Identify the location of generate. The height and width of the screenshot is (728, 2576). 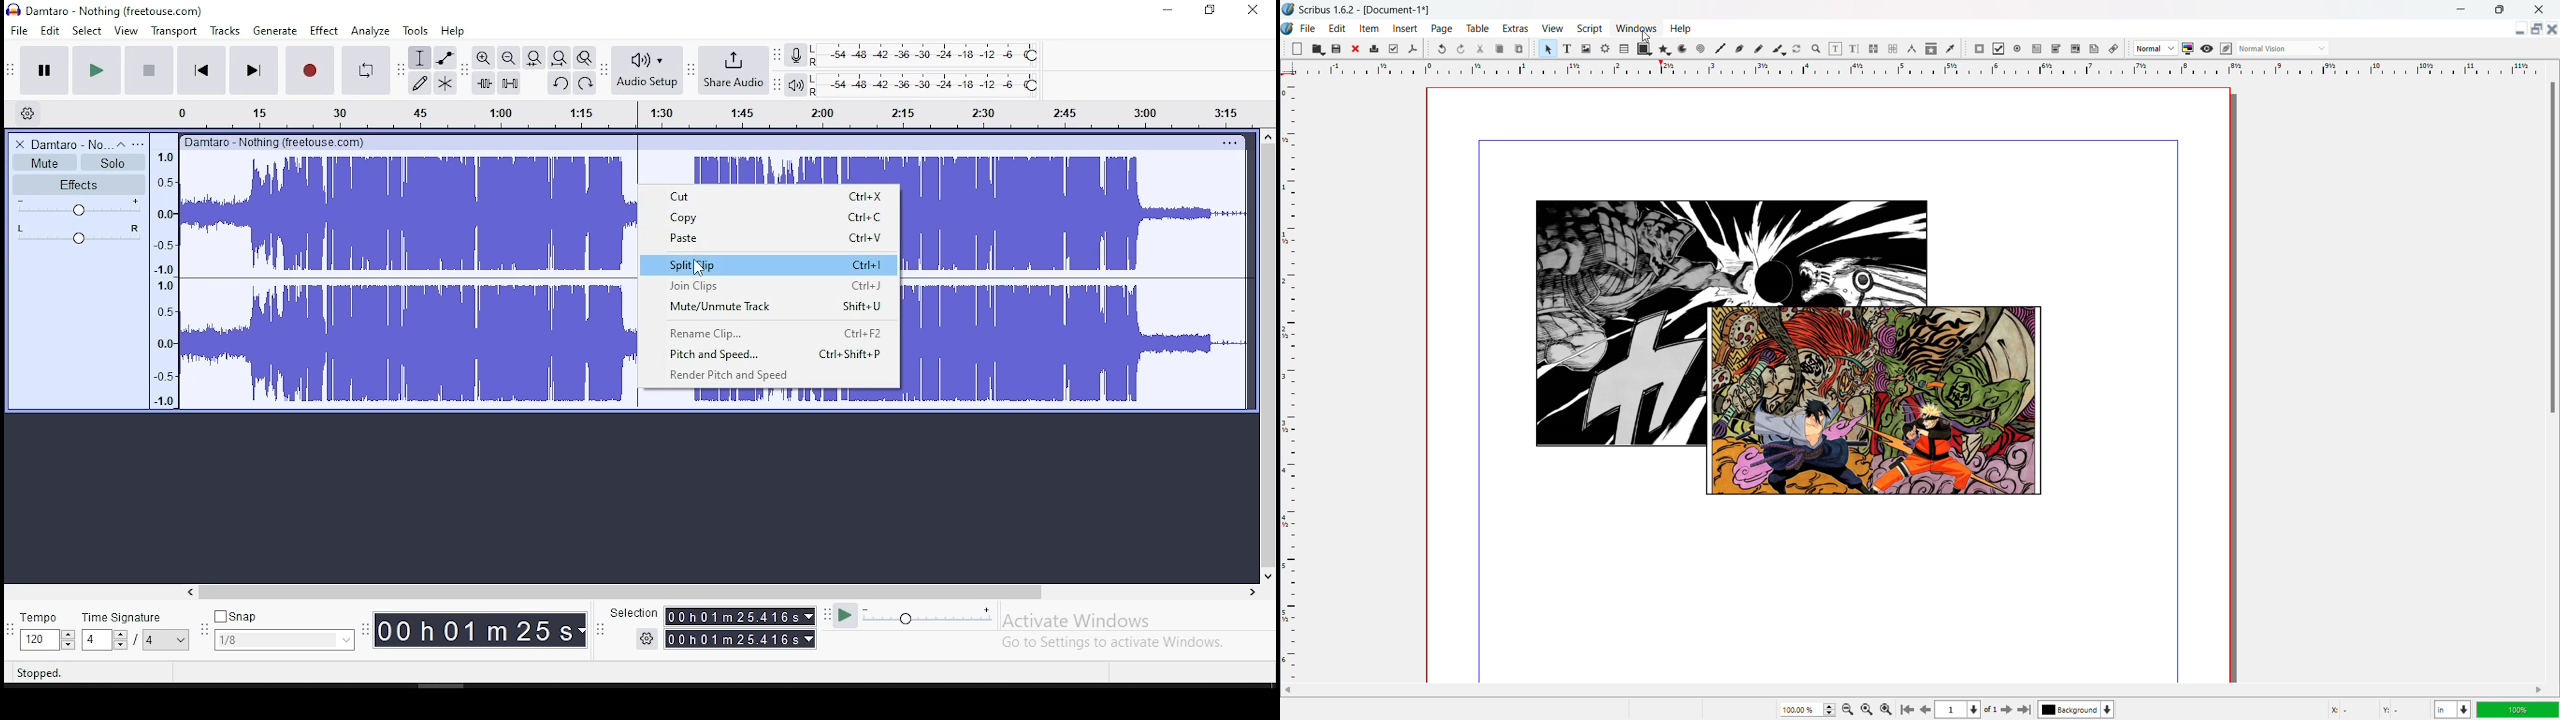
(277, 31).